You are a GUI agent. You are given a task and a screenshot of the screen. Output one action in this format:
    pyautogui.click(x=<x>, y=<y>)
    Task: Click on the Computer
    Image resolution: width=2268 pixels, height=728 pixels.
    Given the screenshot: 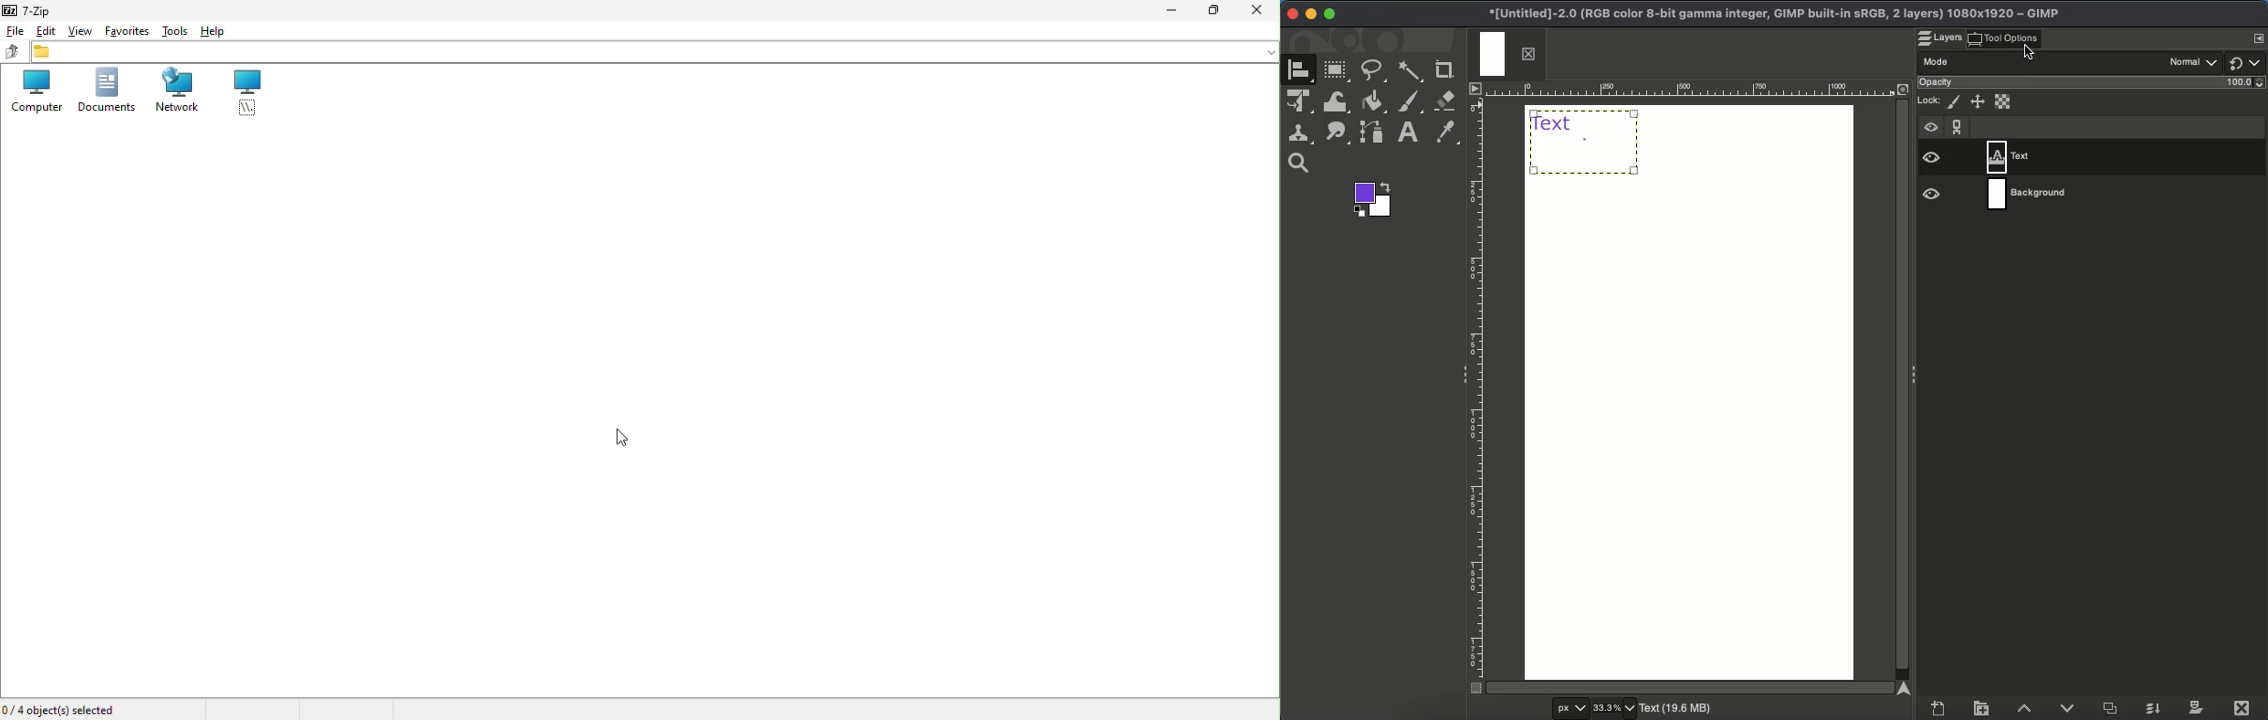 What is the action you would take?
    pyautogui.click(x=35, y=93)
    